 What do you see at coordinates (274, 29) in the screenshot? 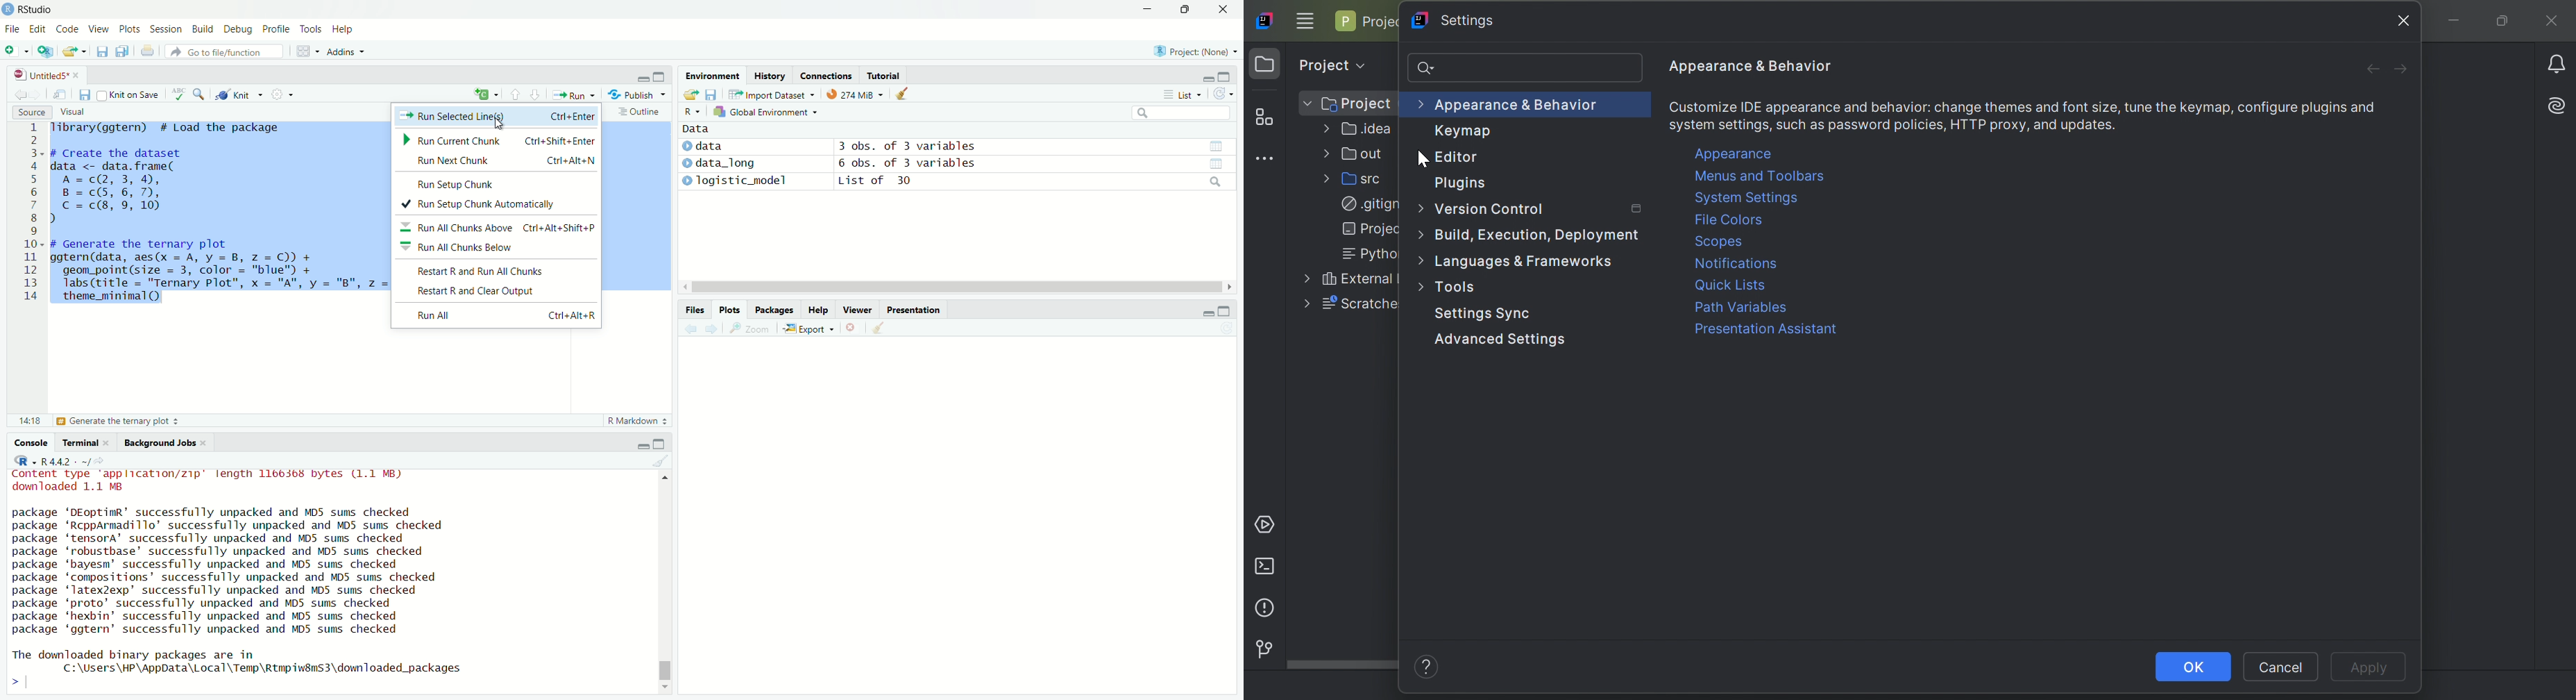
I see `Profile` at bounding box center [274, 29].